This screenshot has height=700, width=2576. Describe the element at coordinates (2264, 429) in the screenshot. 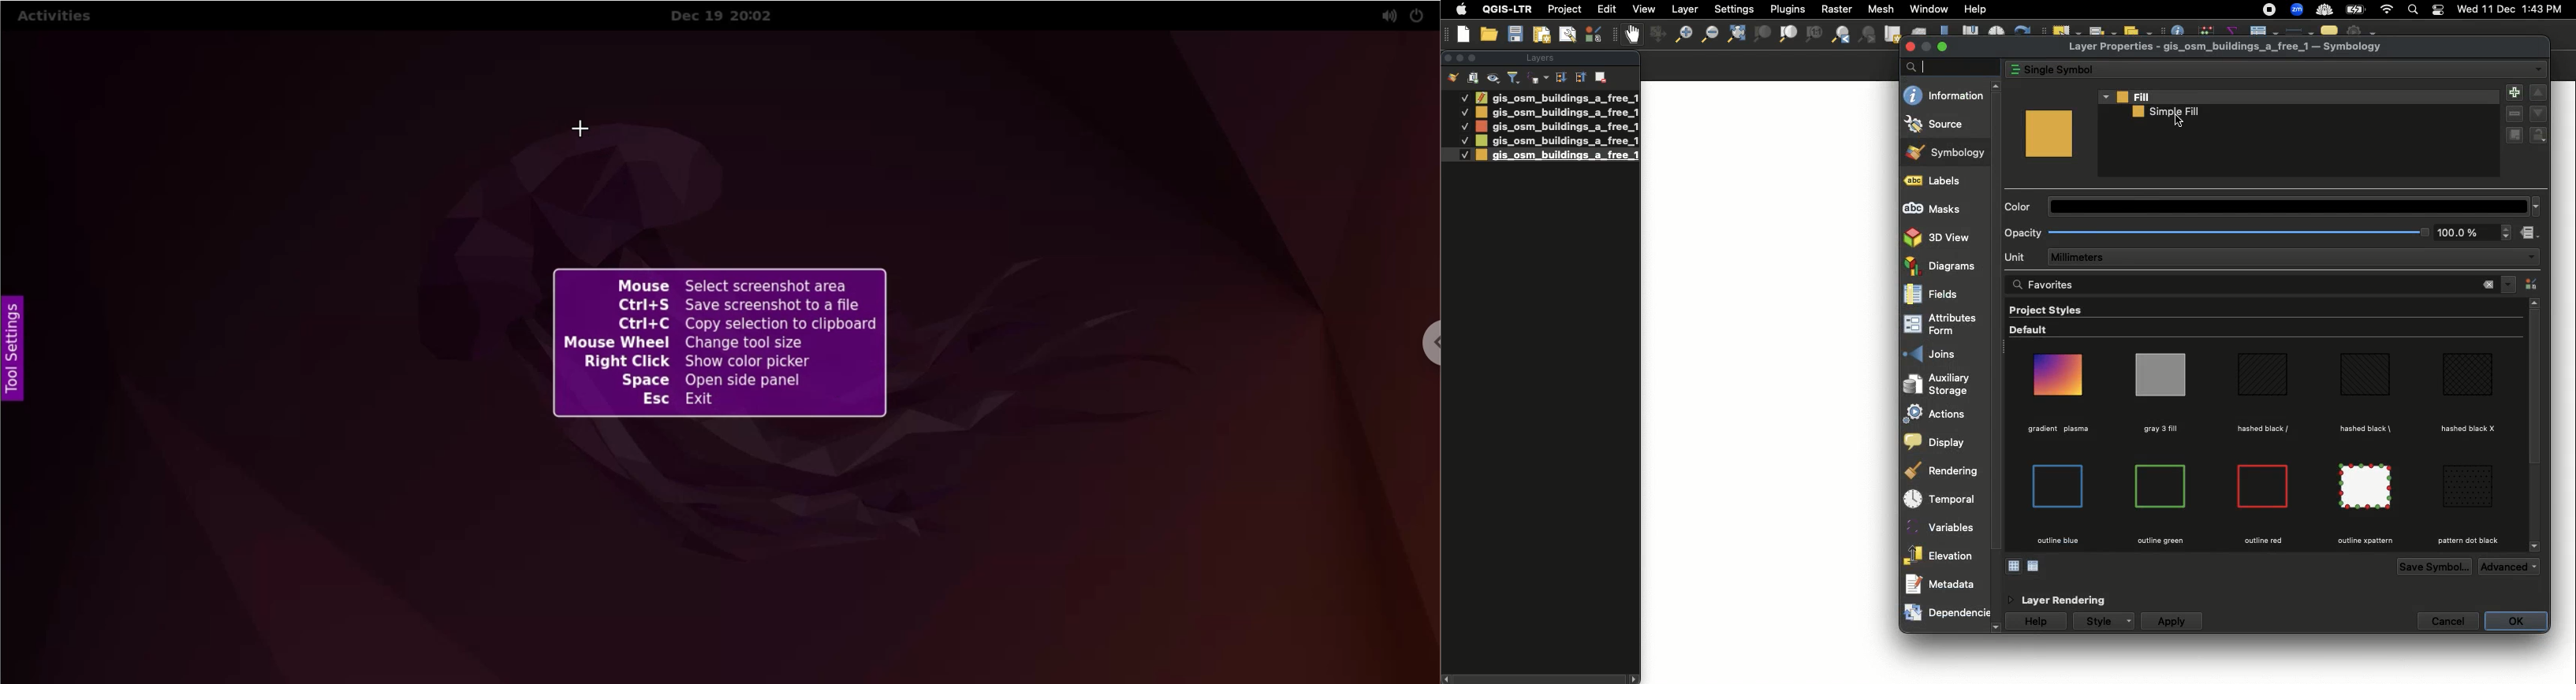

I see `hashed black |` at that location.